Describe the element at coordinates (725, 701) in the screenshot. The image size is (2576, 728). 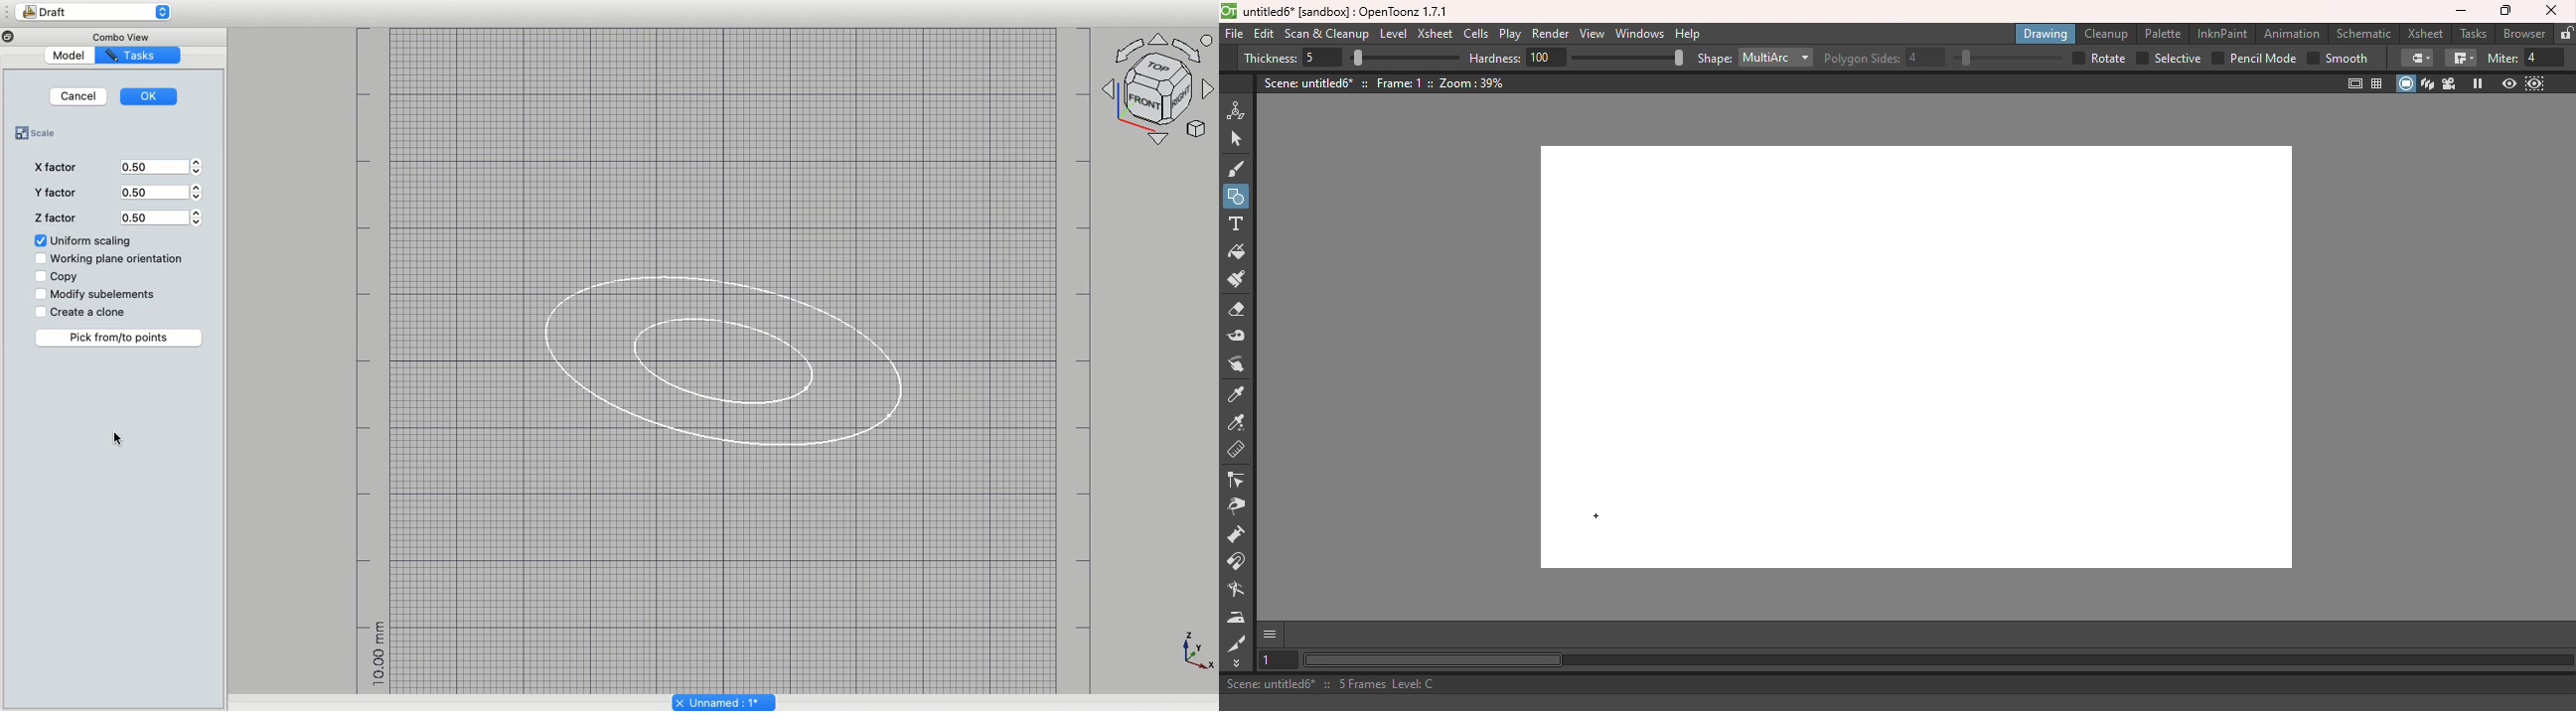
I see `Unnamed: 1` at that location.